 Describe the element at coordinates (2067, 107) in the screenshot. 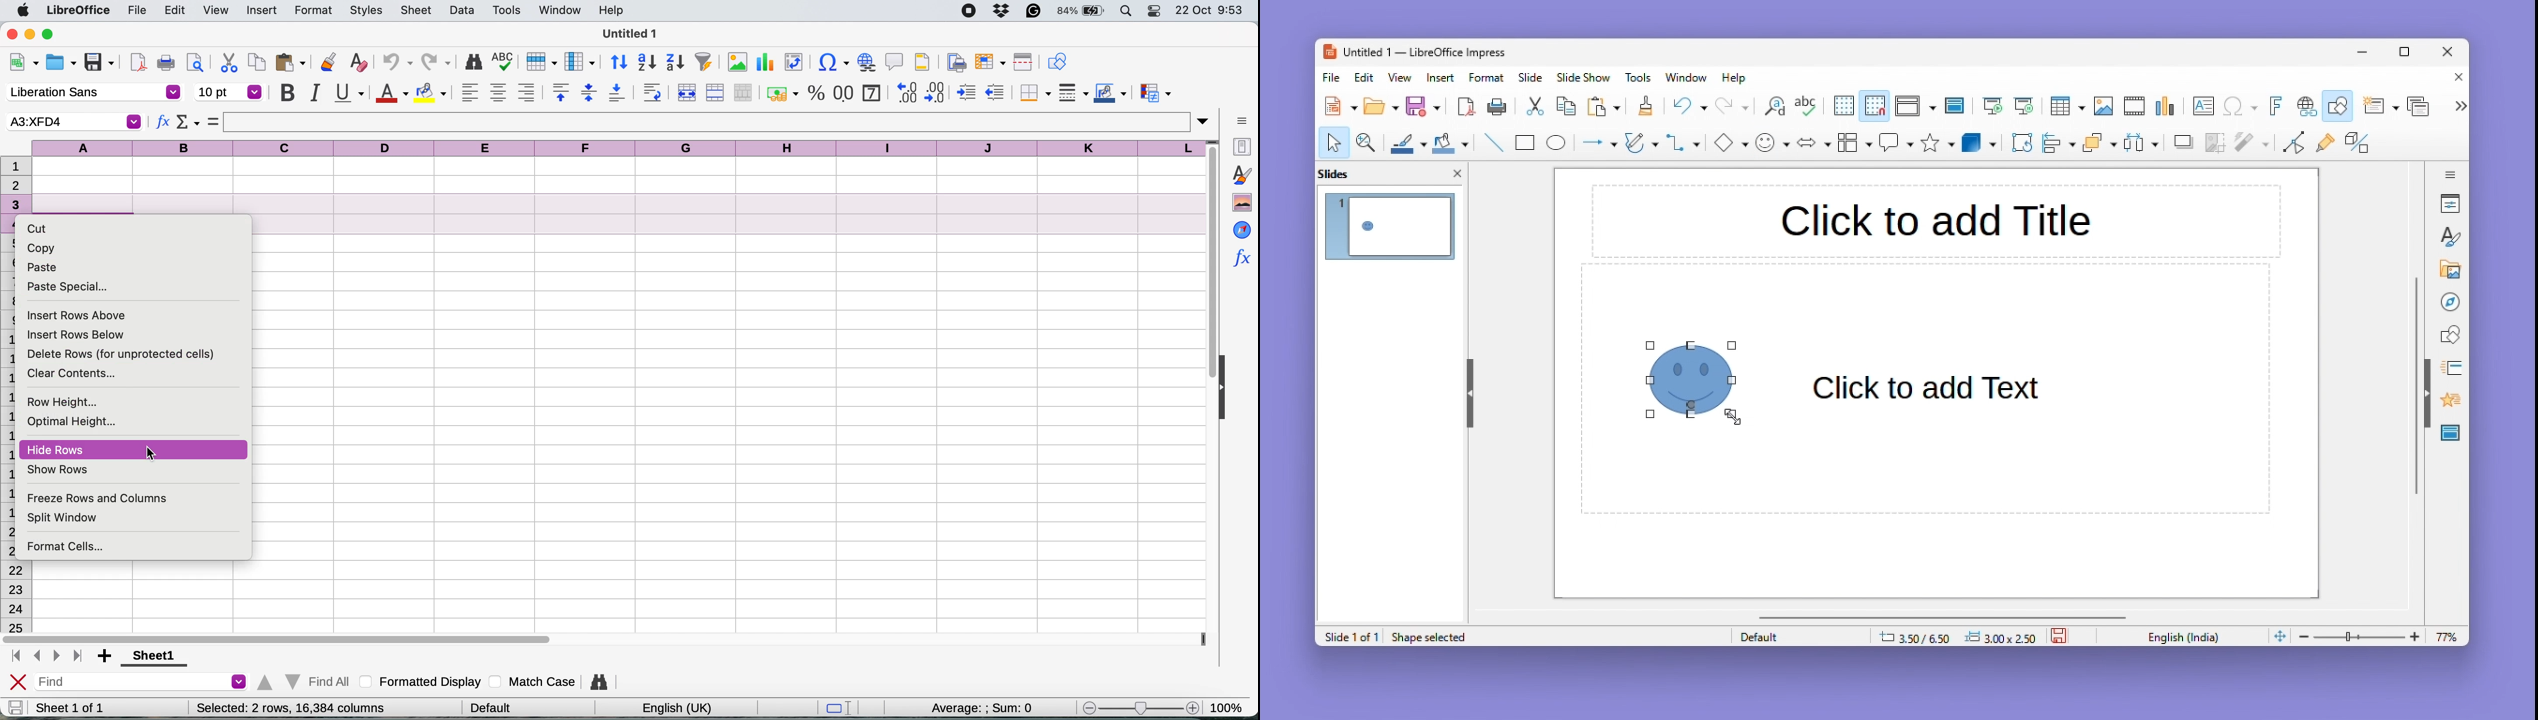

I see `Table` at that location.